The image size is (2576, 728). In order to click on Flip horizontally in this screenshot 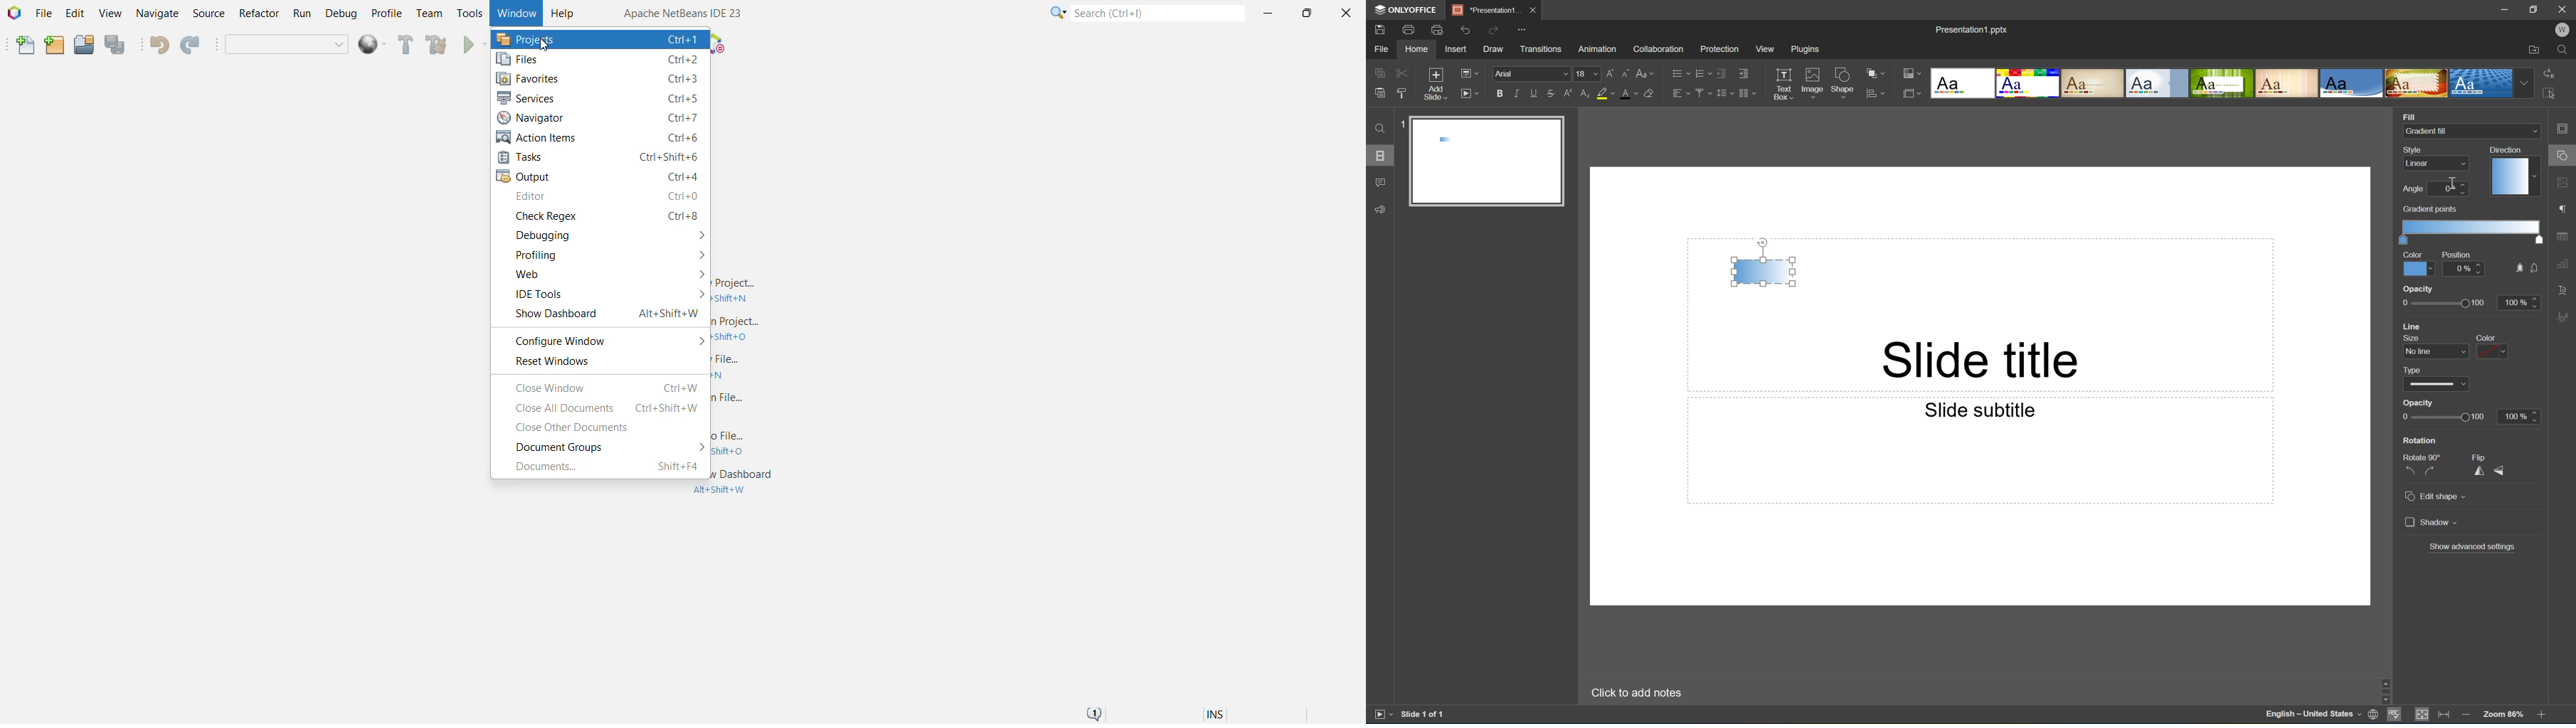, I will do `click(2480, 472)`.